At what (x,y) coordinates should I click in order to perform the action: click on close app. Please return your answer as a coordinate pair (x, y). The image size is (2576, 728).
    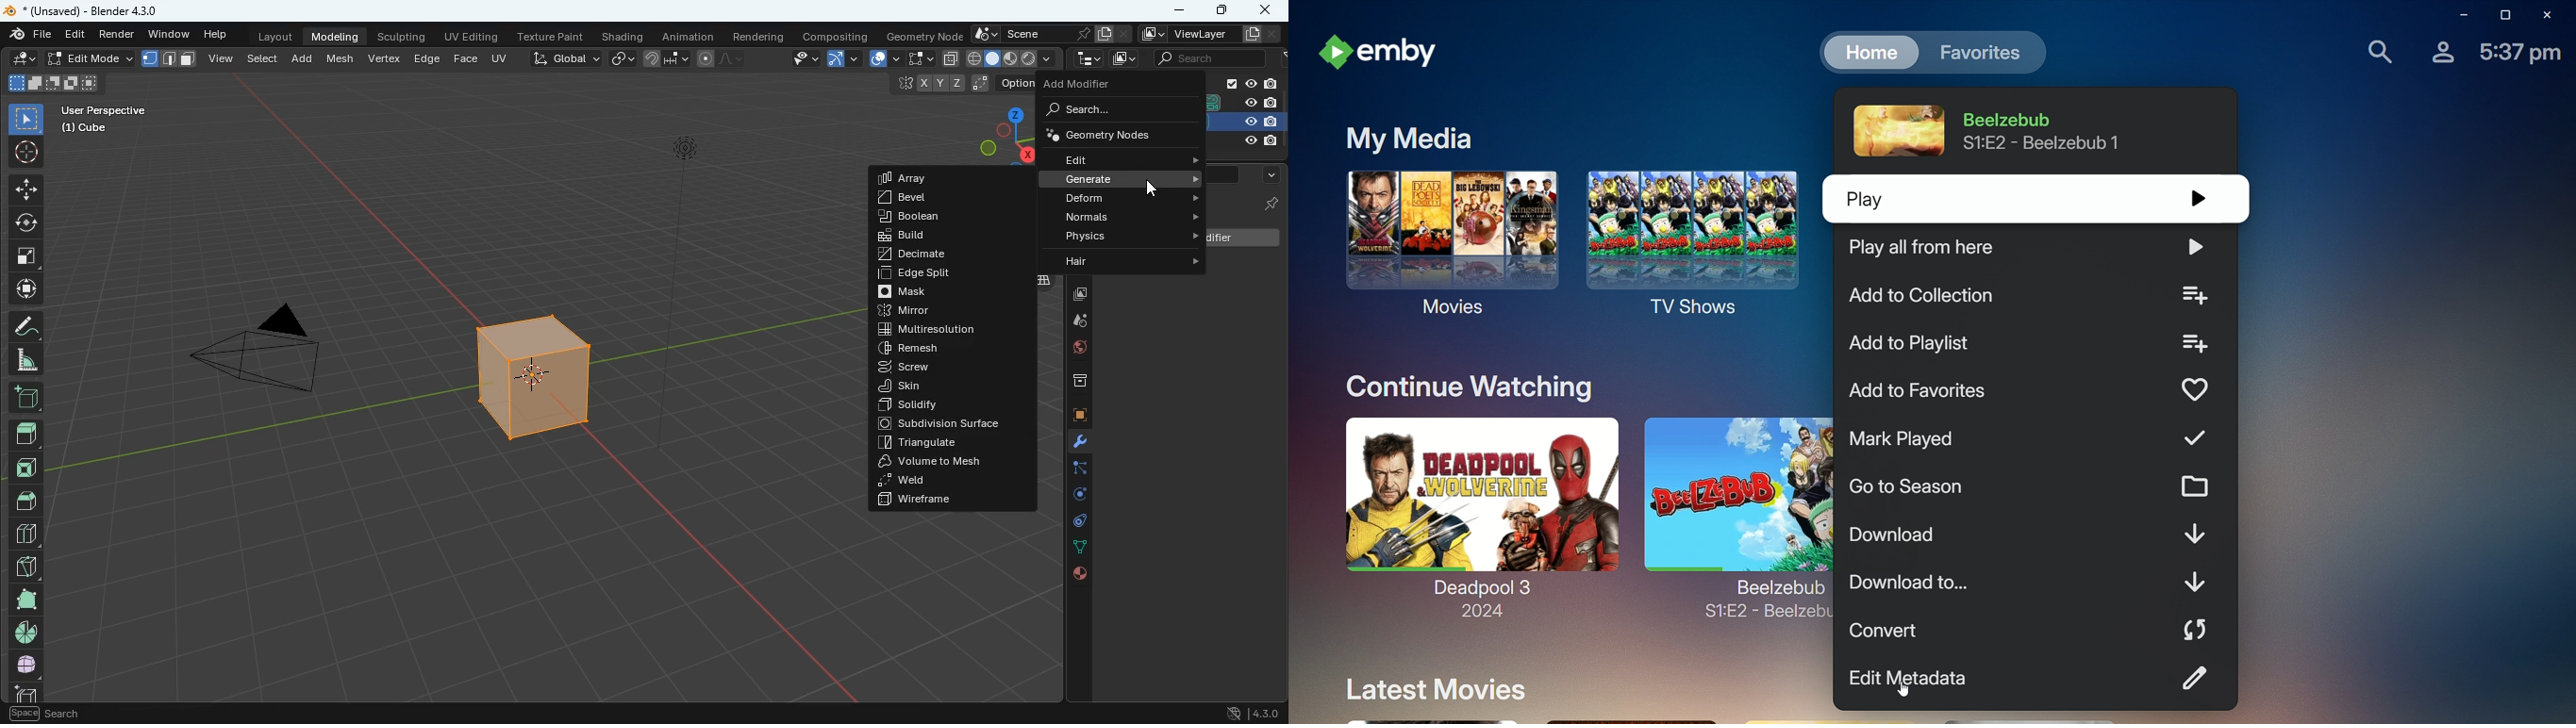
    Looking at the image, I should click on (1265, 8).